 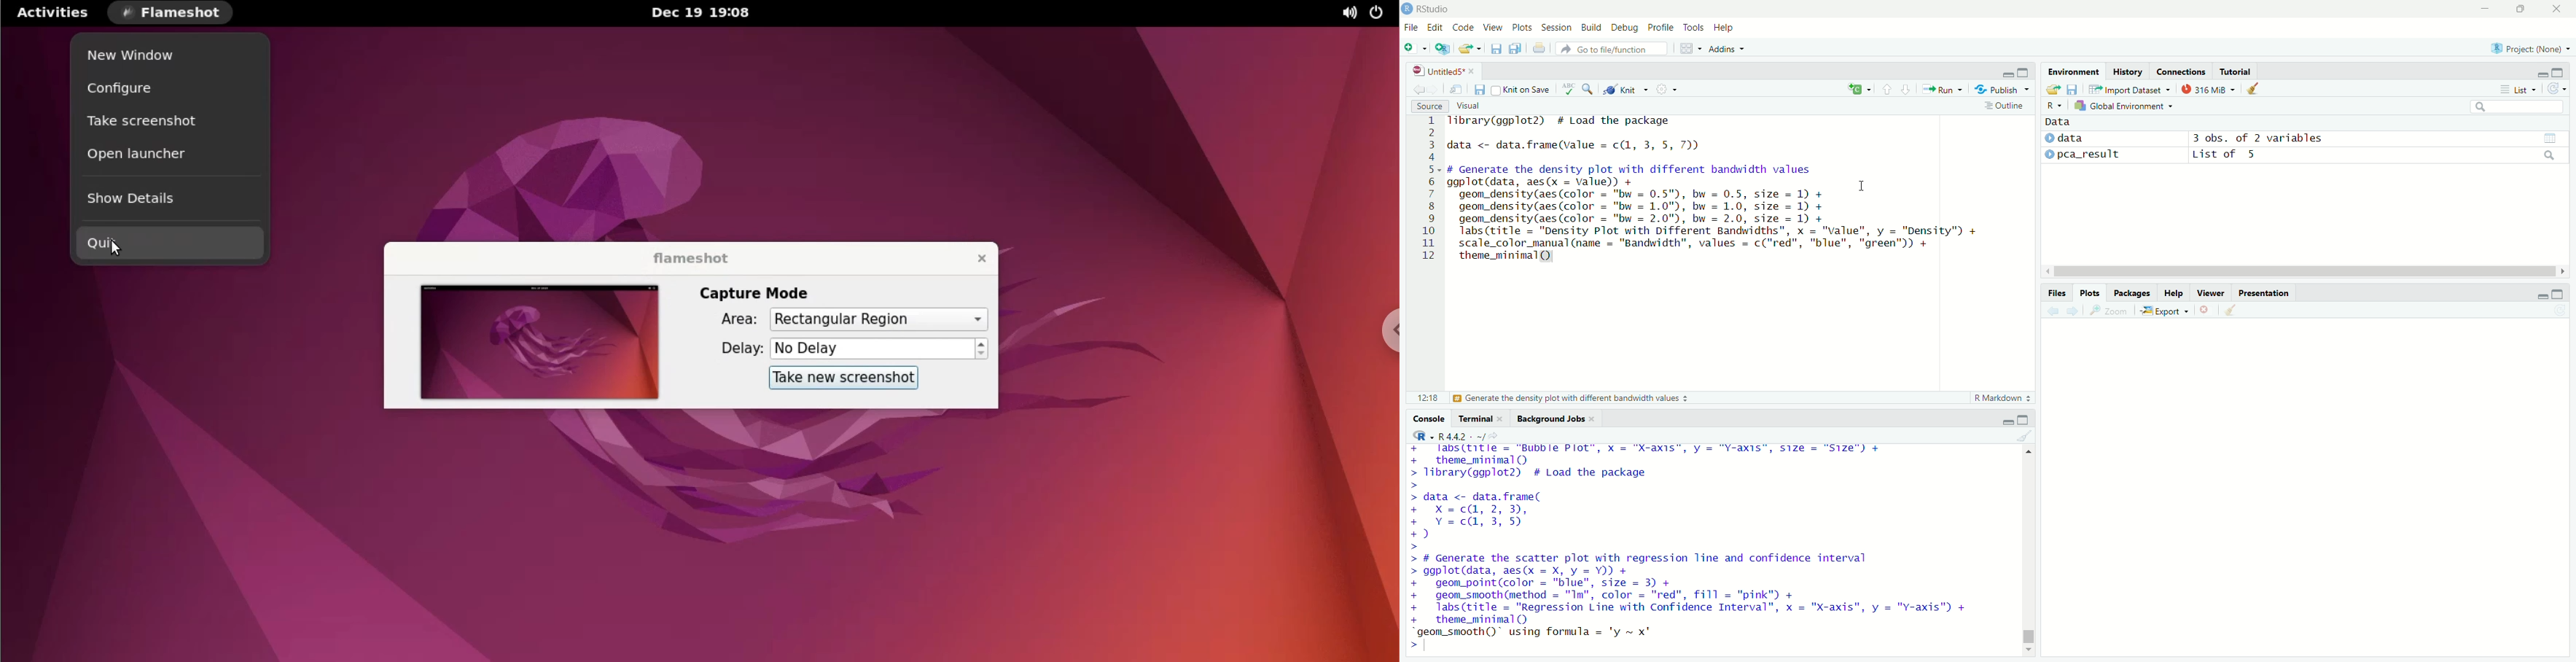 I want to click on minimize, so click(x=2542, y=295).